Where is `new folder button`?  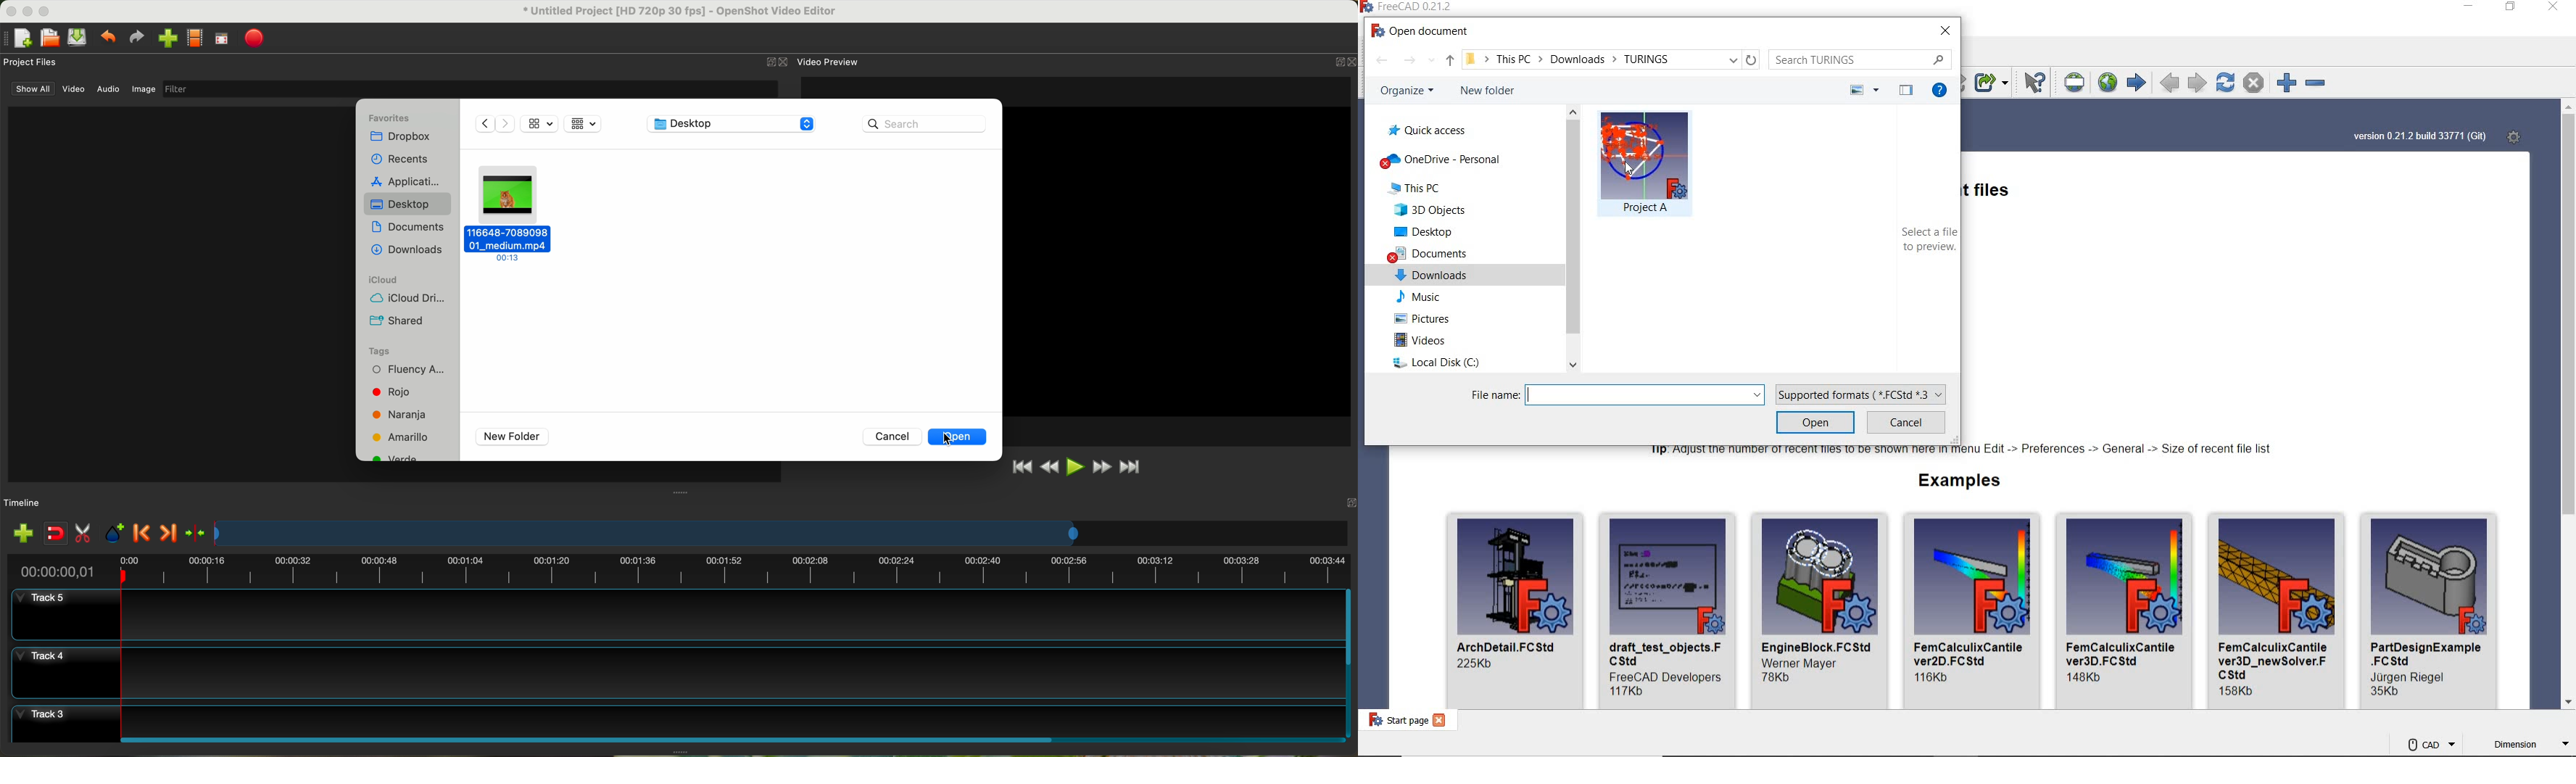 new folder button is located at coordinates (513, 437).